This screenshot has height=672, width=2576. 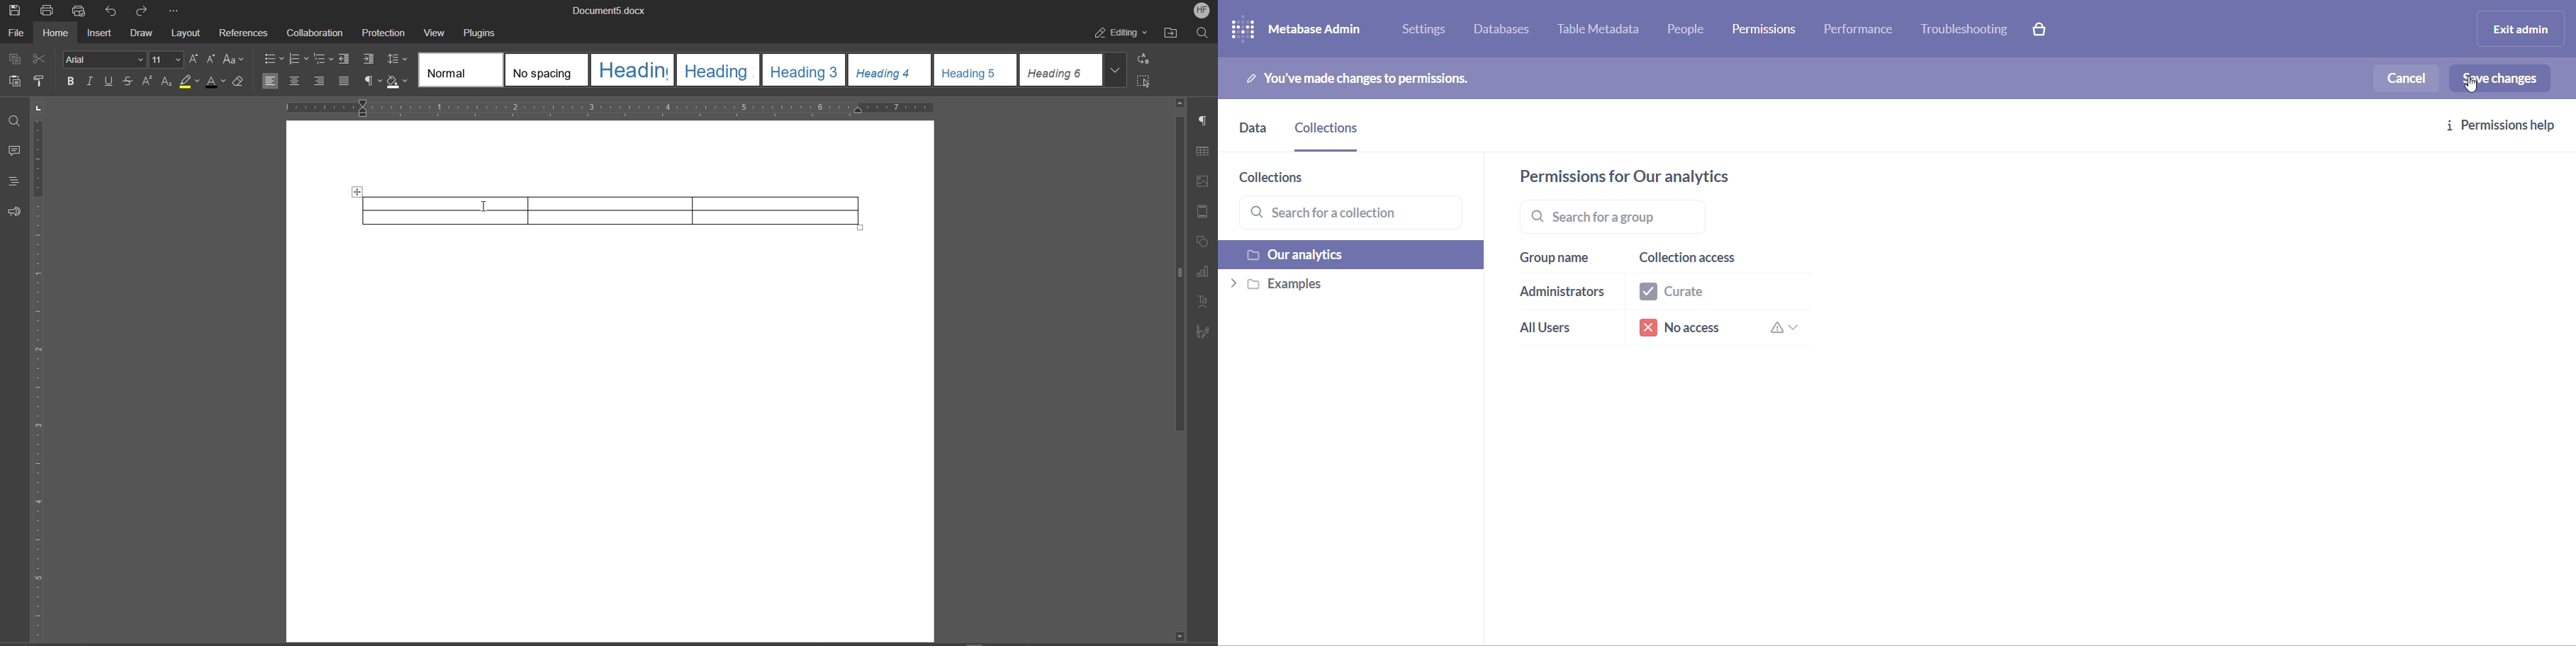 What do you see at coordinates (306, 81) in the screenshot?
I see `Alignment` at bounding box center [306, 81].